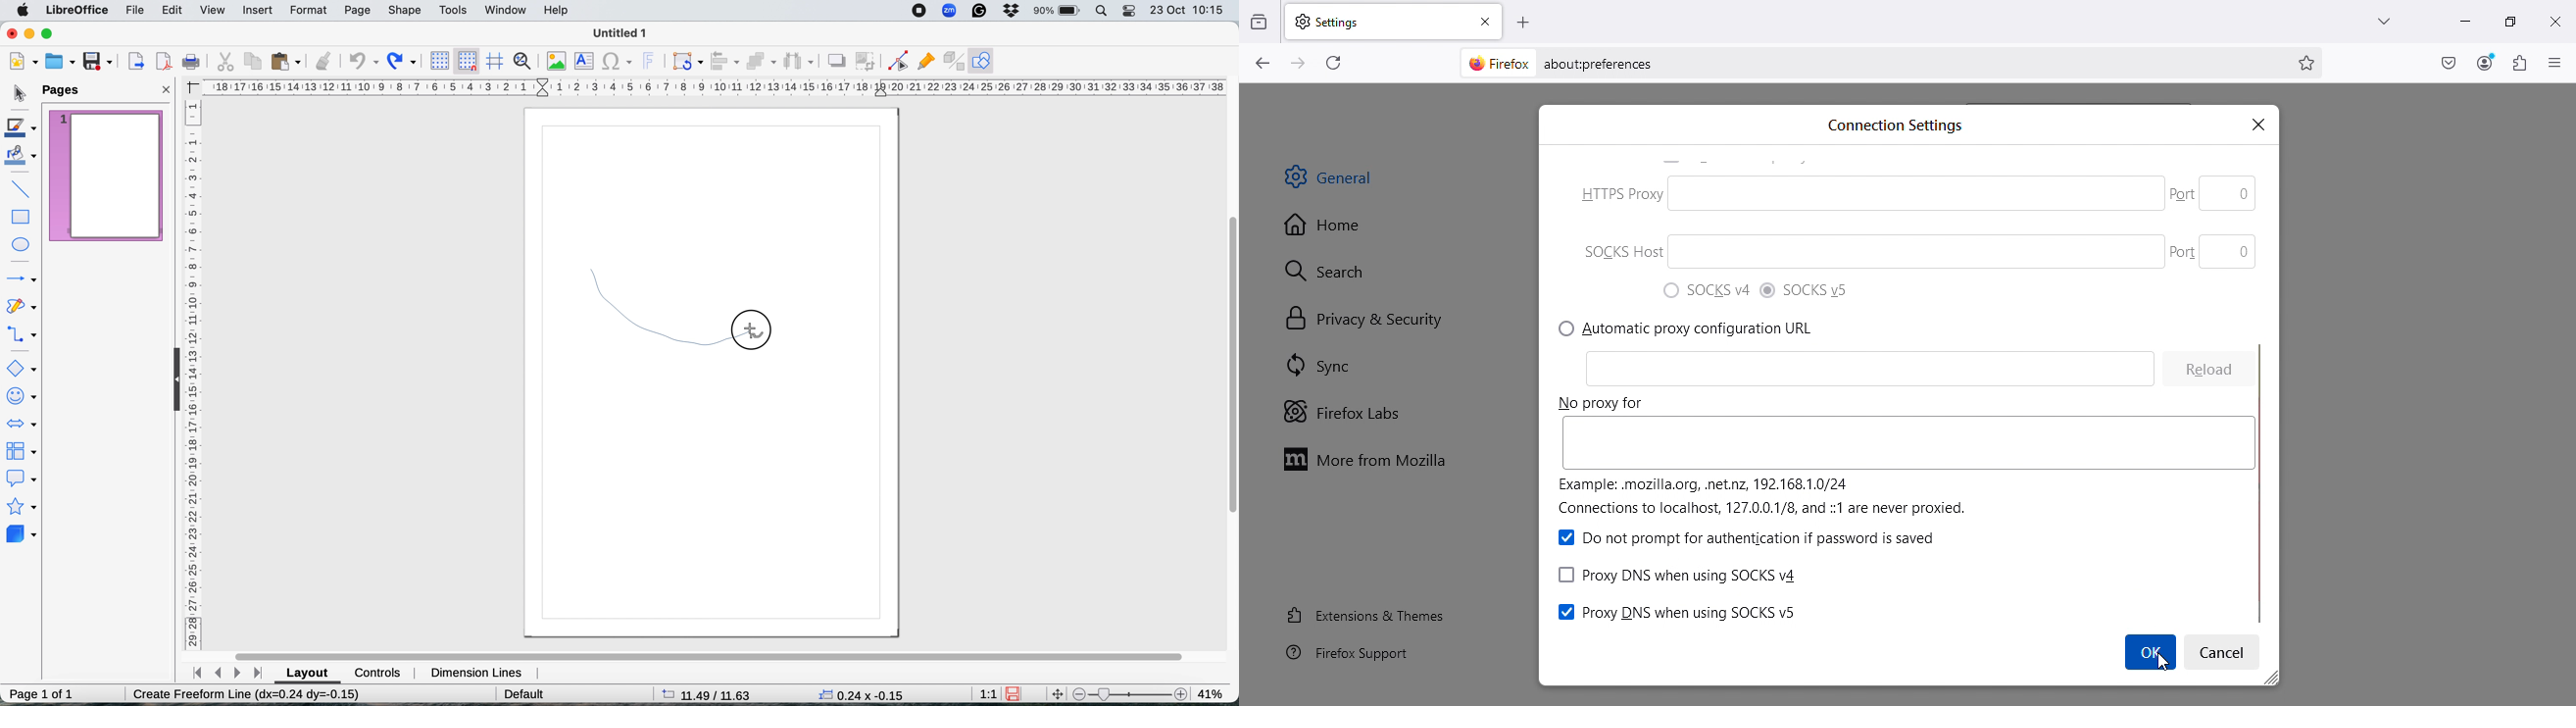  Describe the element at coordinates (1014, 11) in the screenshot. I see `dropbox` at that location.